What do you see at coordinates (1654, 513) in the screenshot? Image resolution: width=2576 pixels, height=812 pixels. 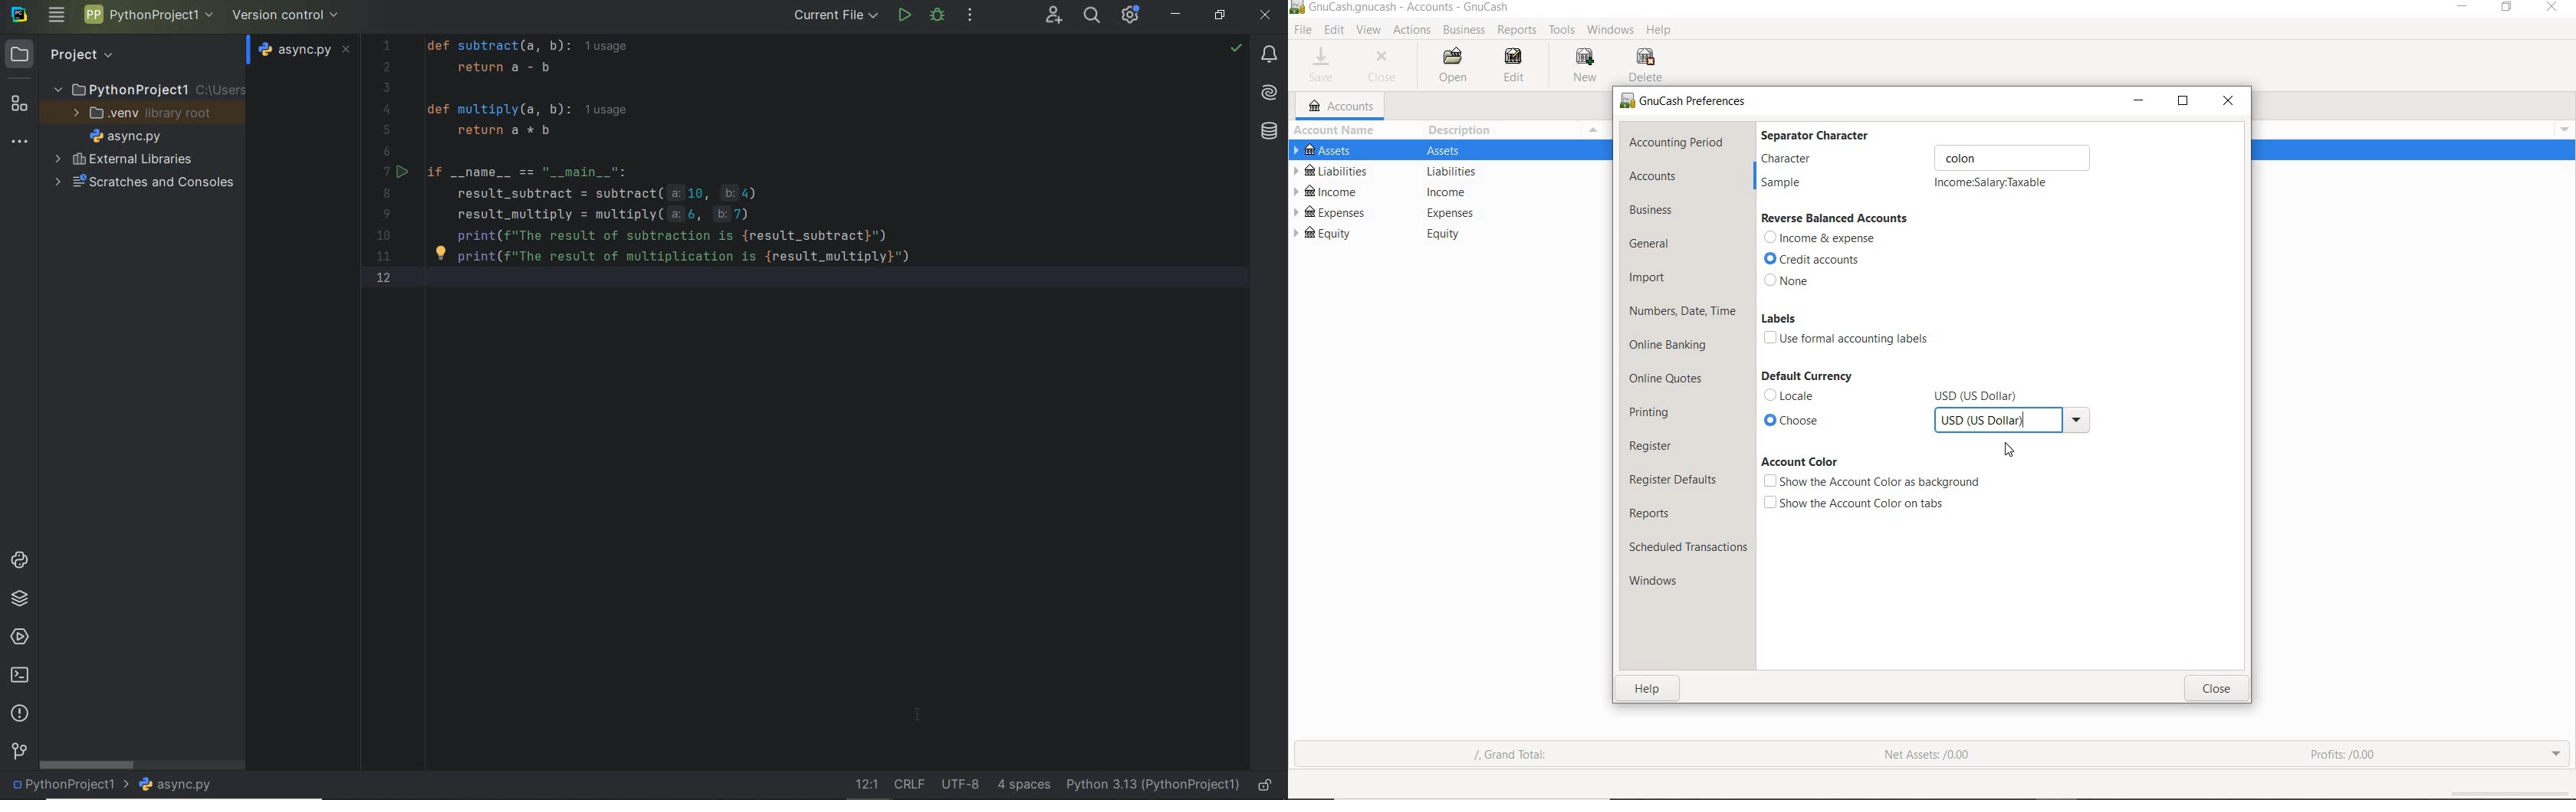 I see `reports` at bounding box center [1654, 513].